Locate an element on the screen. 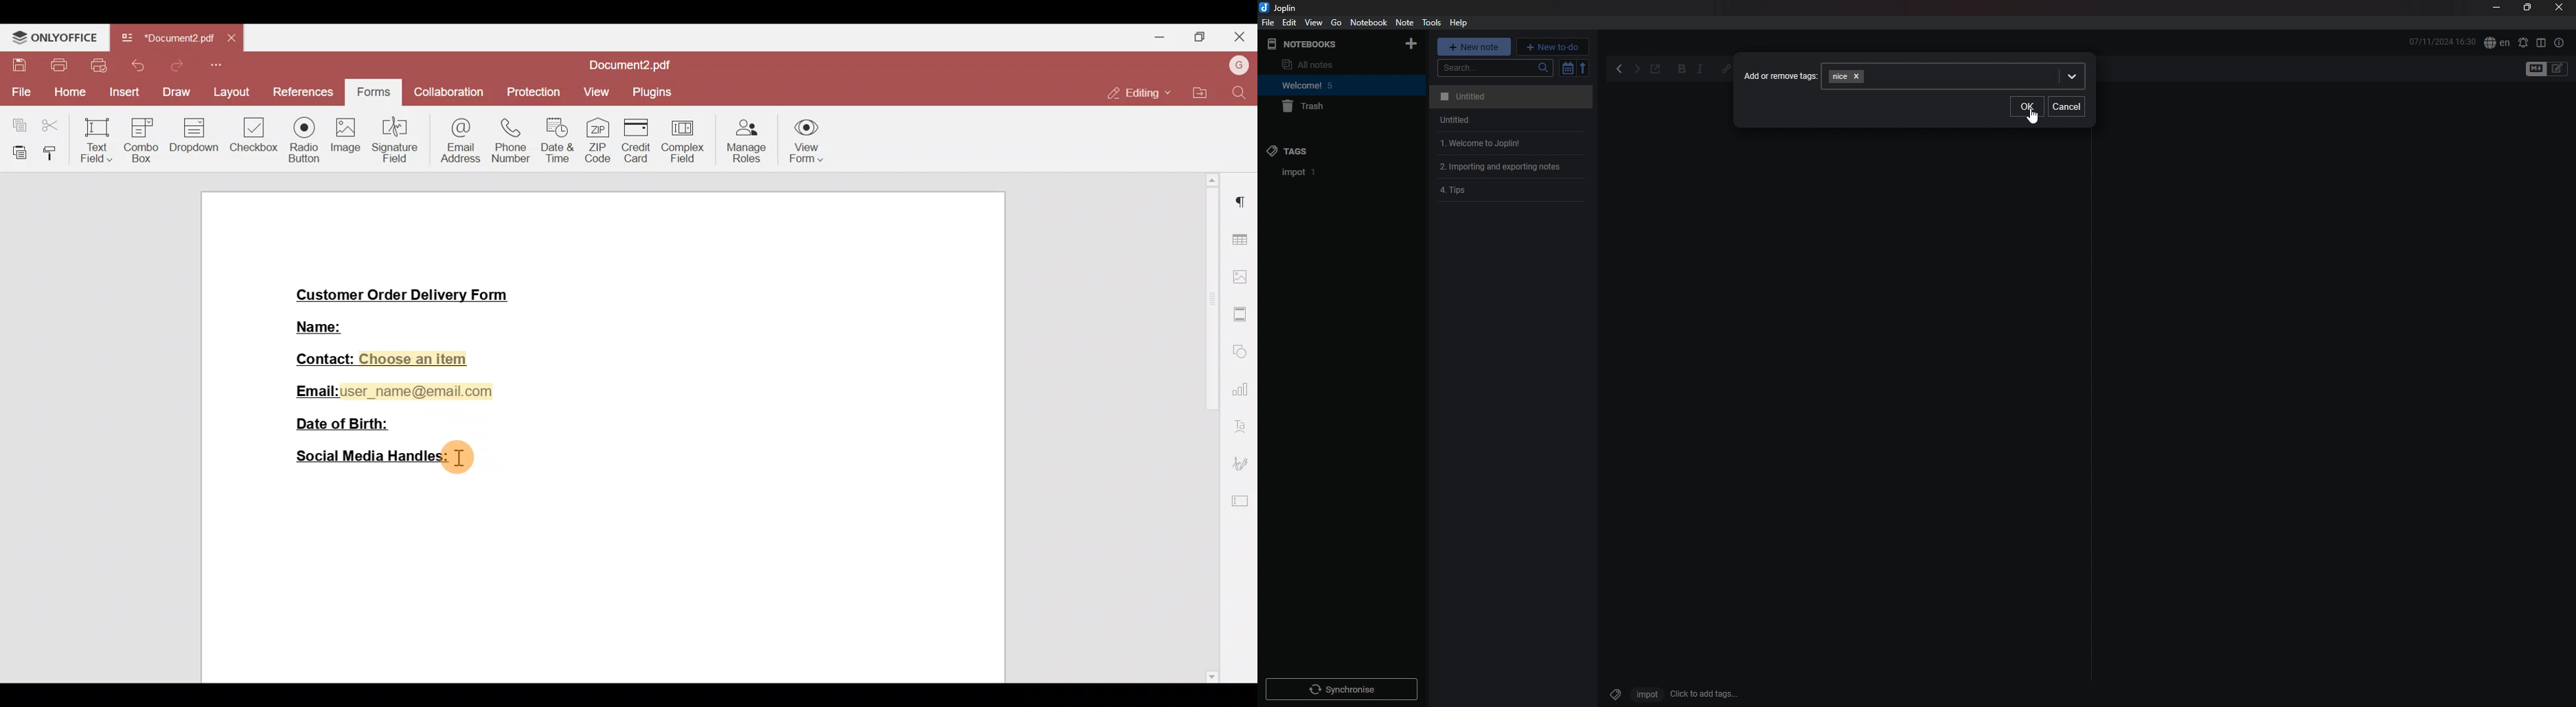  back is located at coordinates (1621, 69).